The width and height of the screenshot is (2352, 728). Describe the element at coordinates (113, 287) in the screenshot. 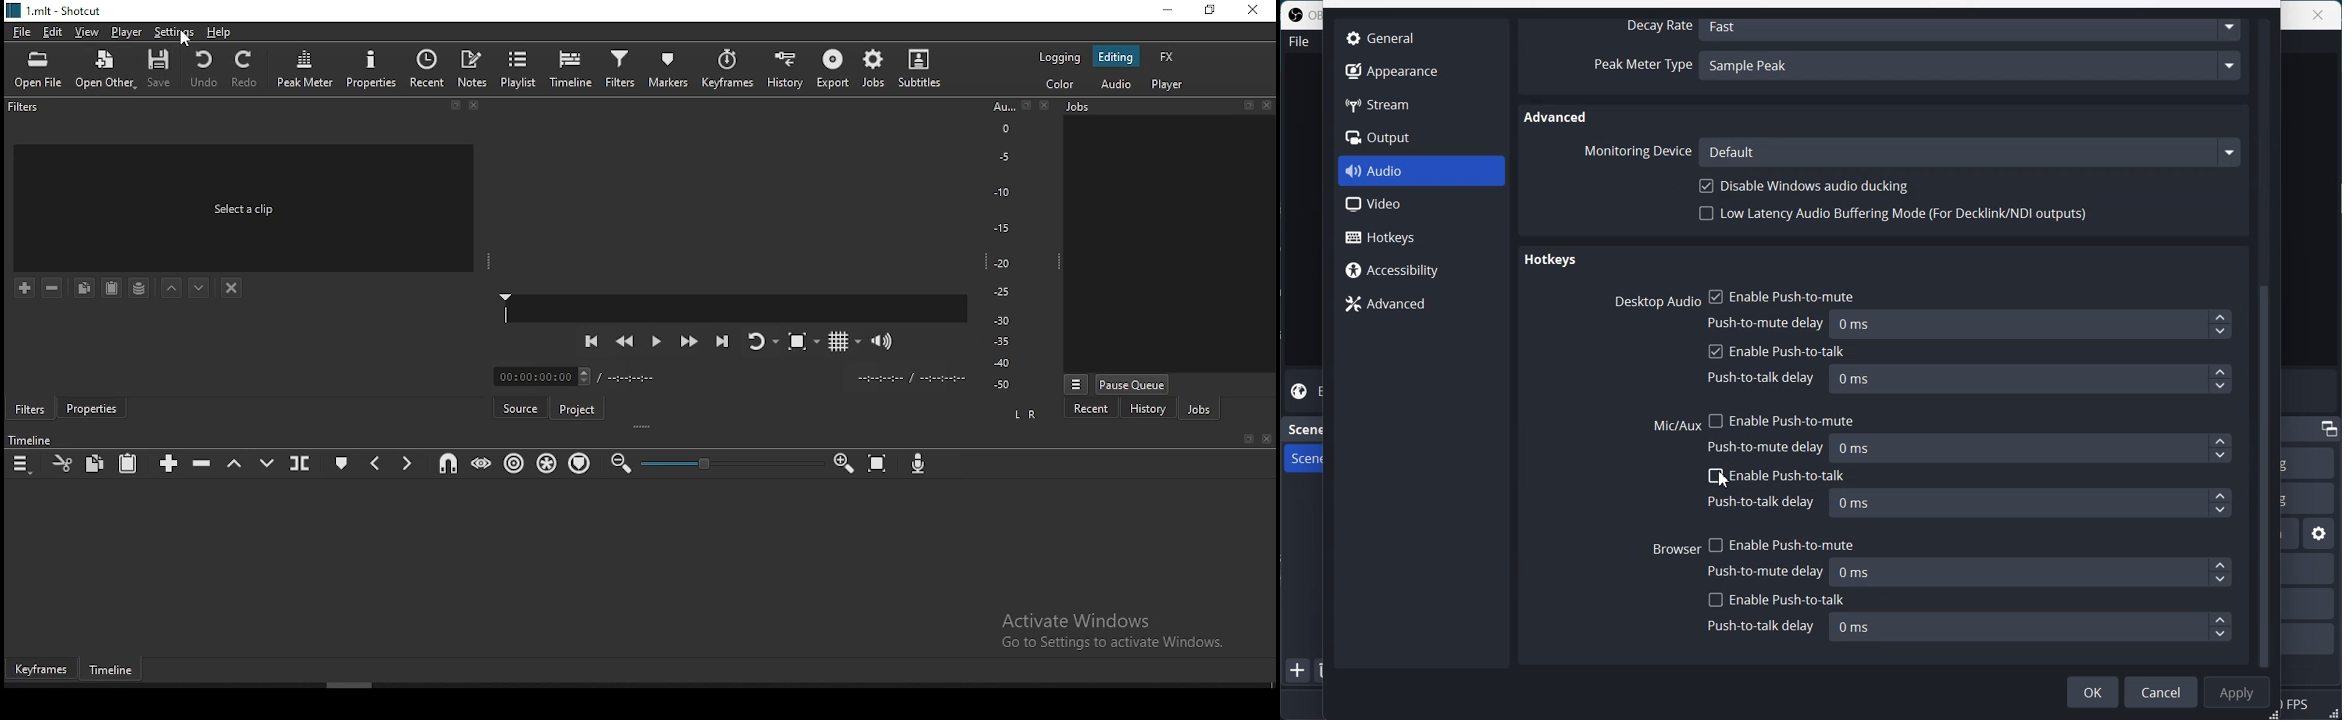

I see `paste a filter` at that location.